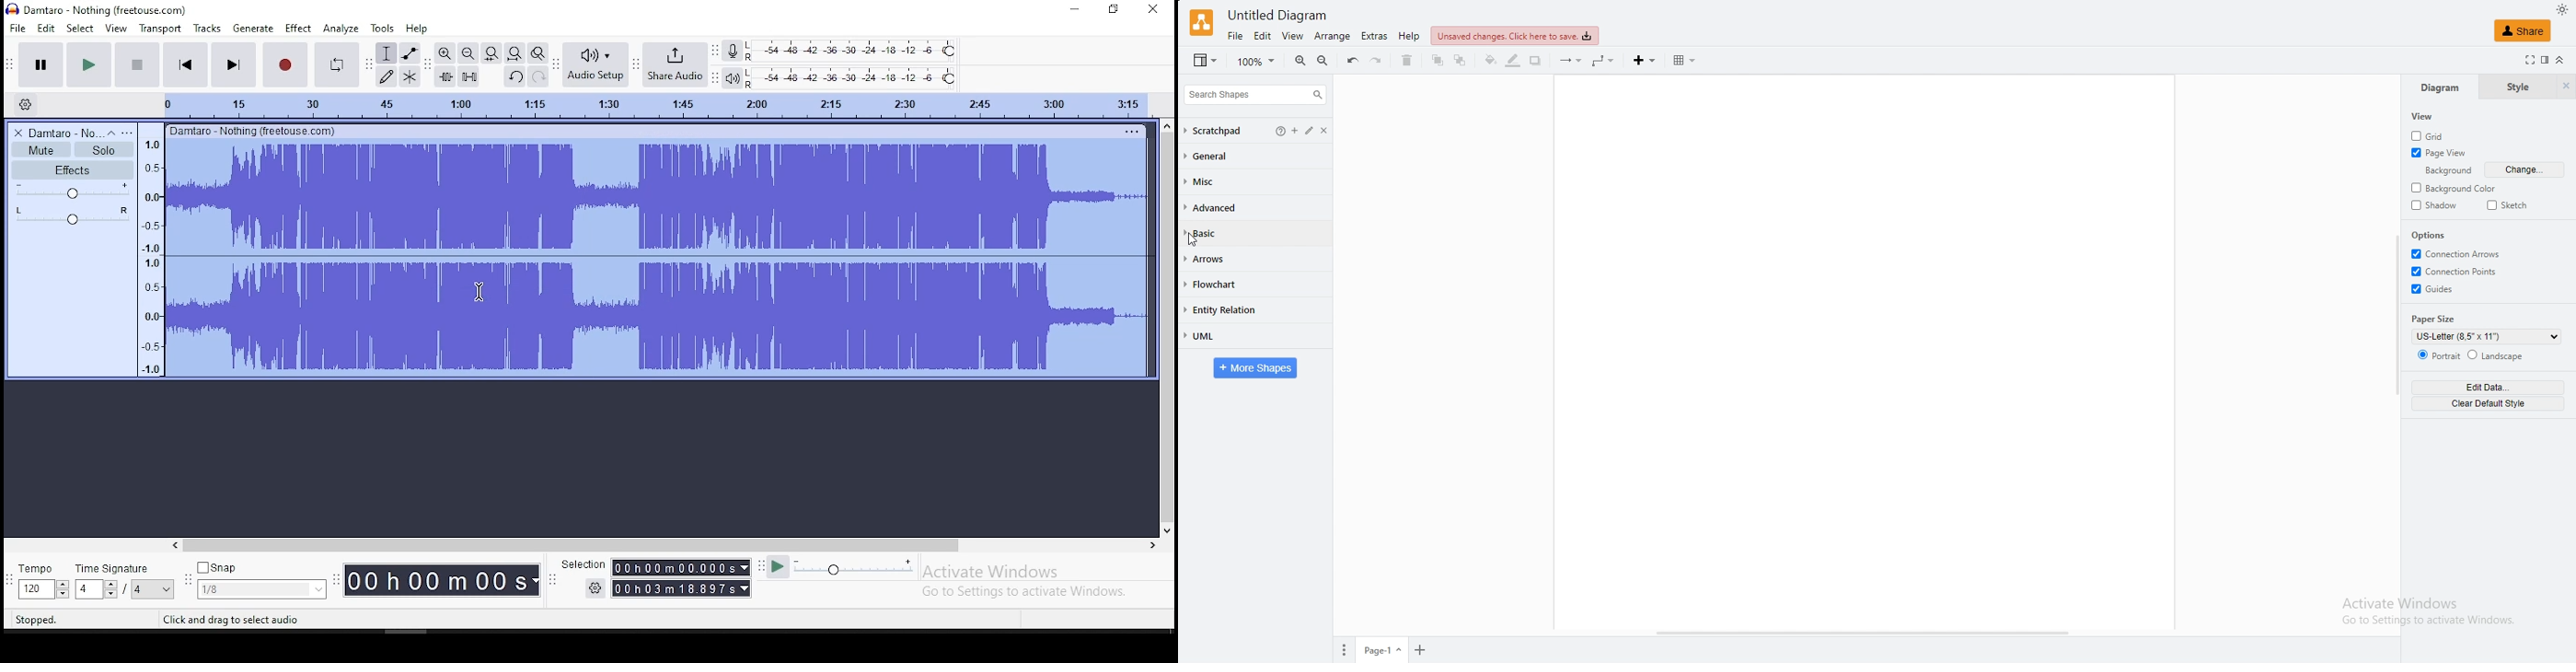  I want to click on zoom percentage, so click(1257, 61).